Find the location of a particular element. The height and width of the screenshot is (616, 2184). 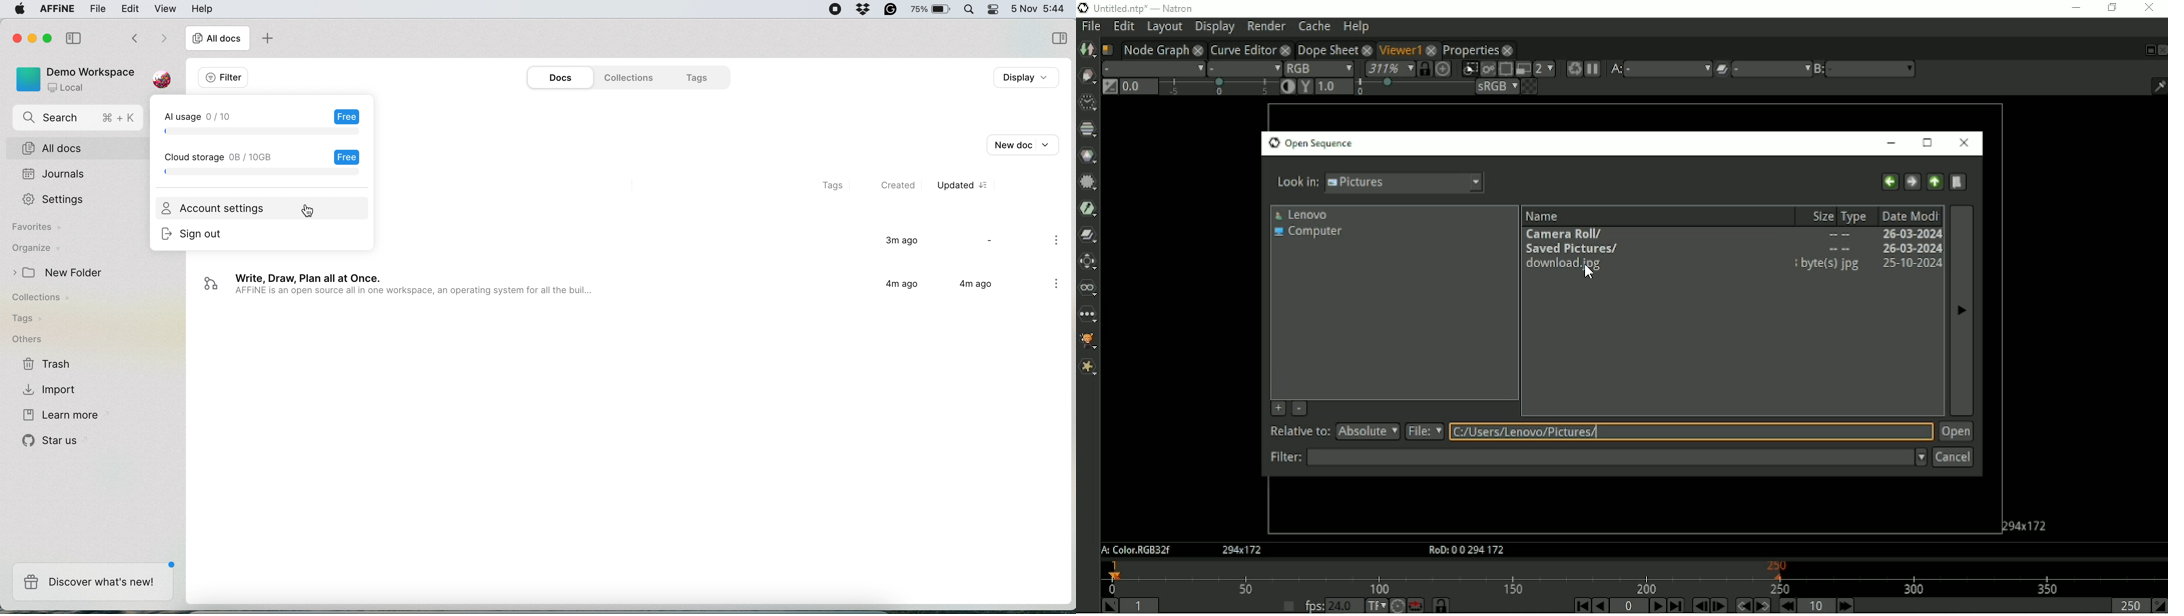

AI usage is located at coordinates (270, 121).